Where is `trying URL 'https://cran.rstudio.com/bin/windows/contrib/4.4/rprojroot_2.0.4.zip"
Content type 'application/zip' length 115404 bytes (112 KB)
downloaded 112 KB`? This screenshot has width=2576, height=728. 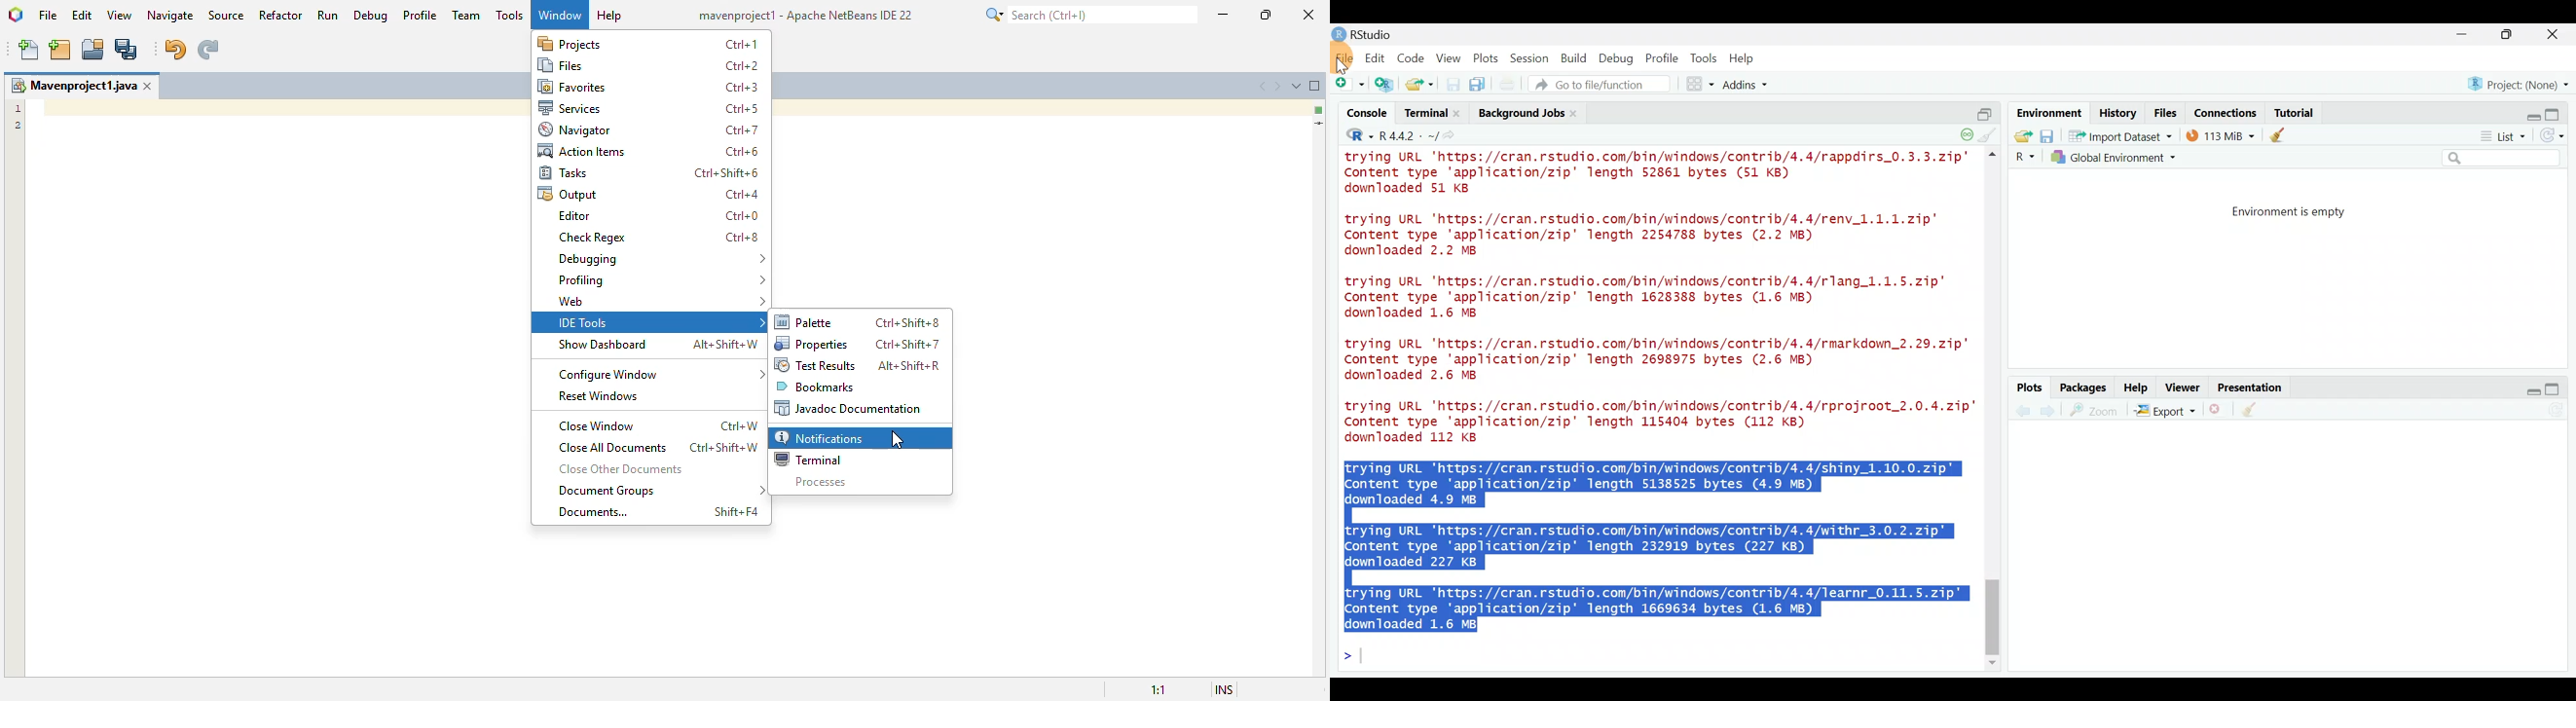 trying URL 'https://cran.rstudio.com/bin/windows/contrib/4.4/rprojroot_2.0.4.zip"
Content type 'application/zip' length 115404 bytes (112 KB)
downloaded 112 KB is located at coordinates (1654, 421).